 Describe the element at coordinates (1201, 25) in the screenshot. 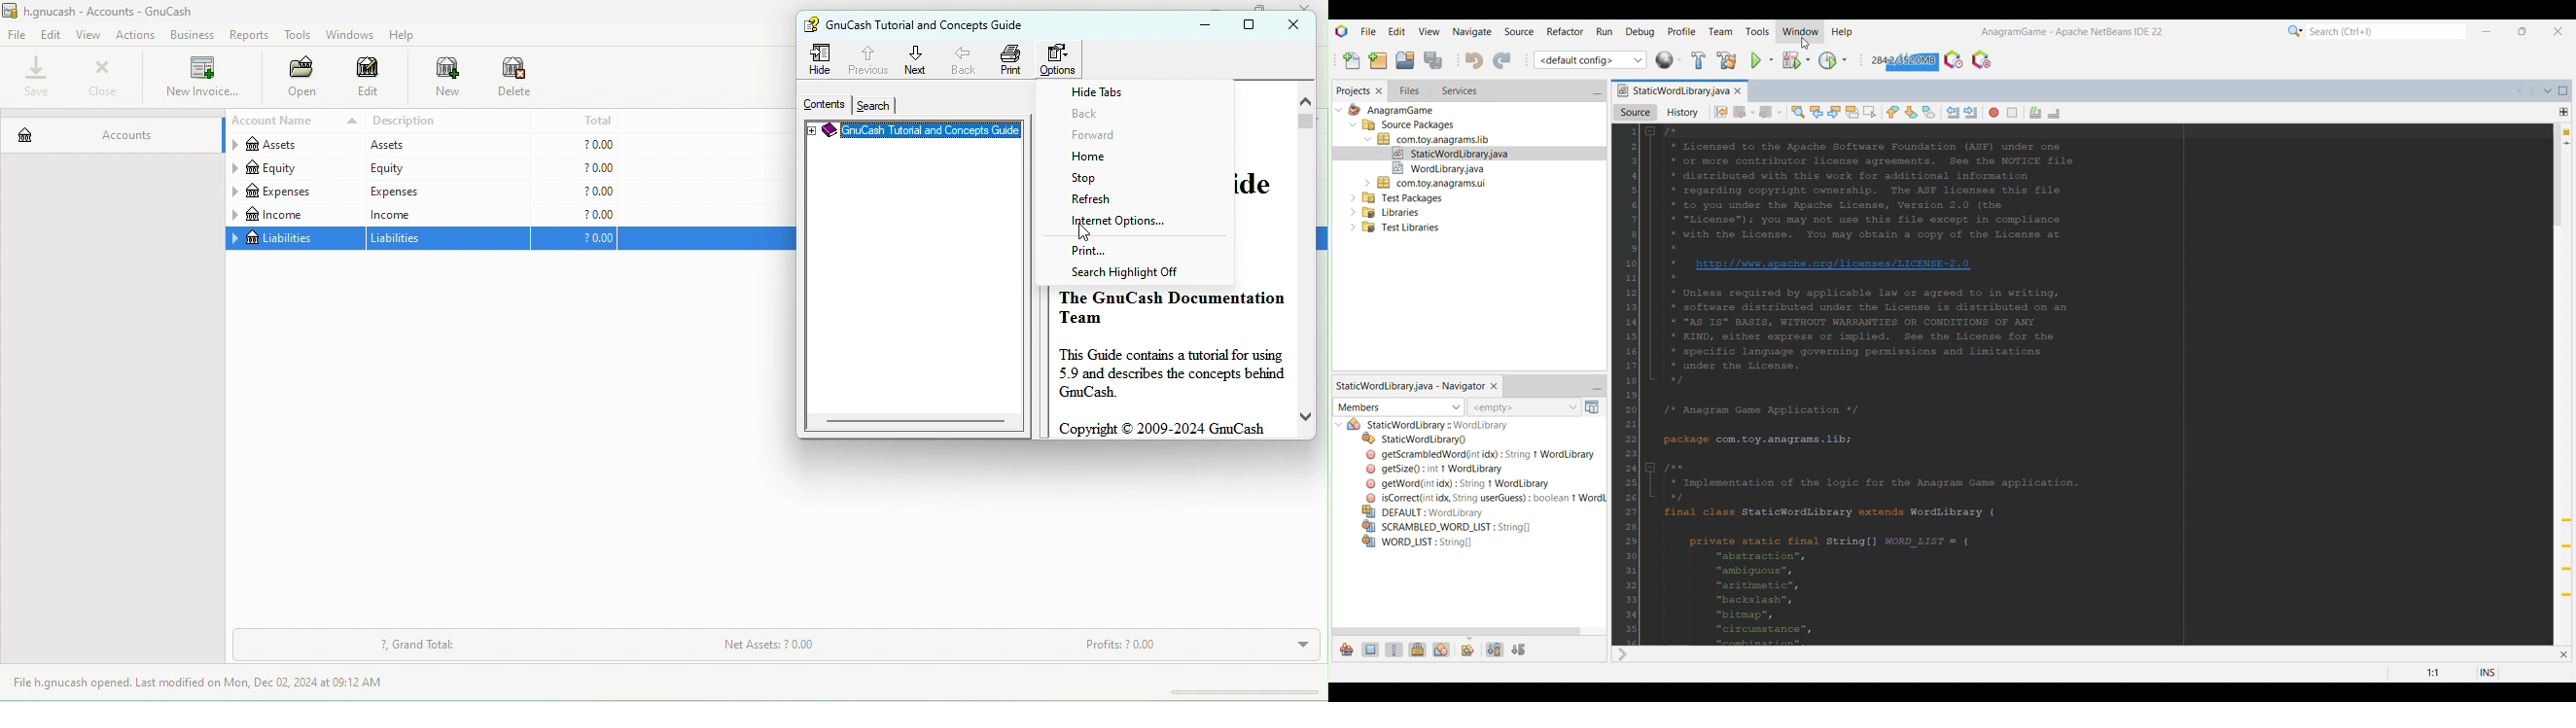

I see `minimize` at that location.